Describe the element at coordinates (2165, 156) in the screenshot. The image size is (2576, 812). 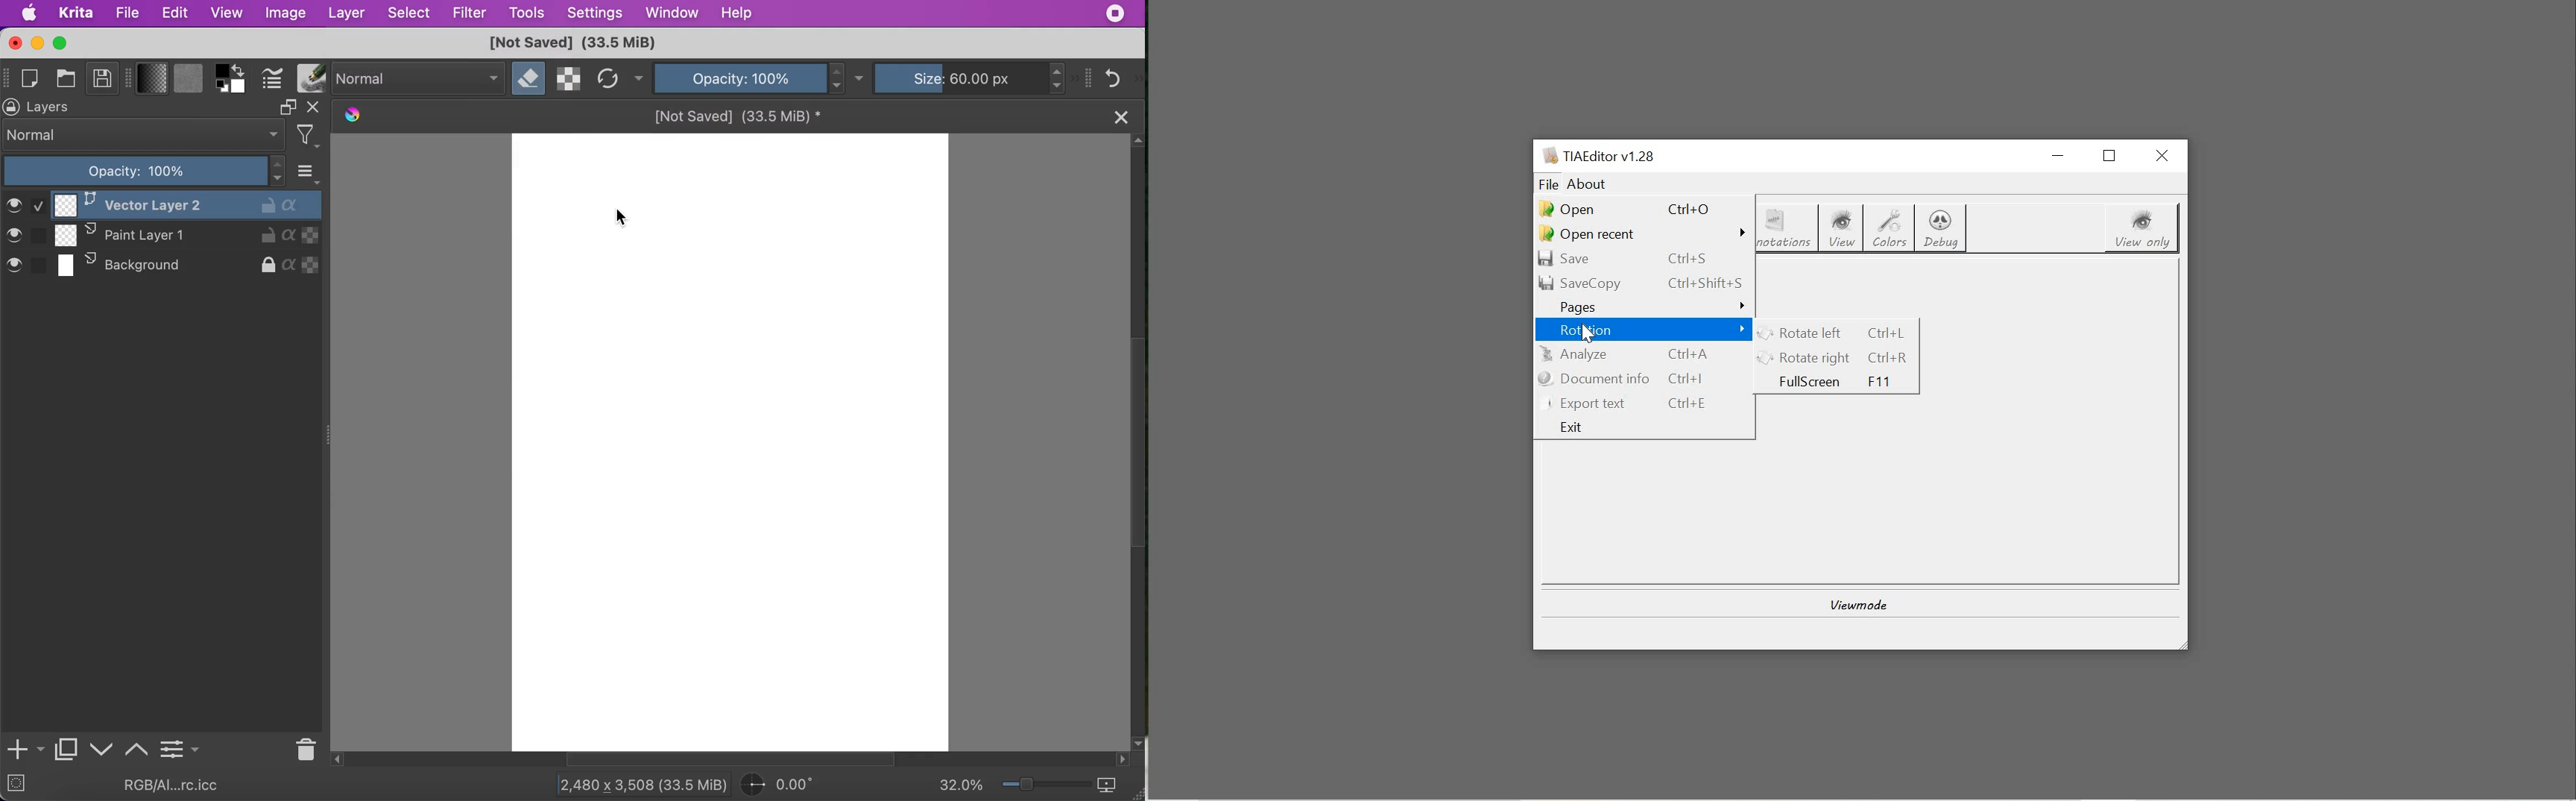
I see `close` at that location.